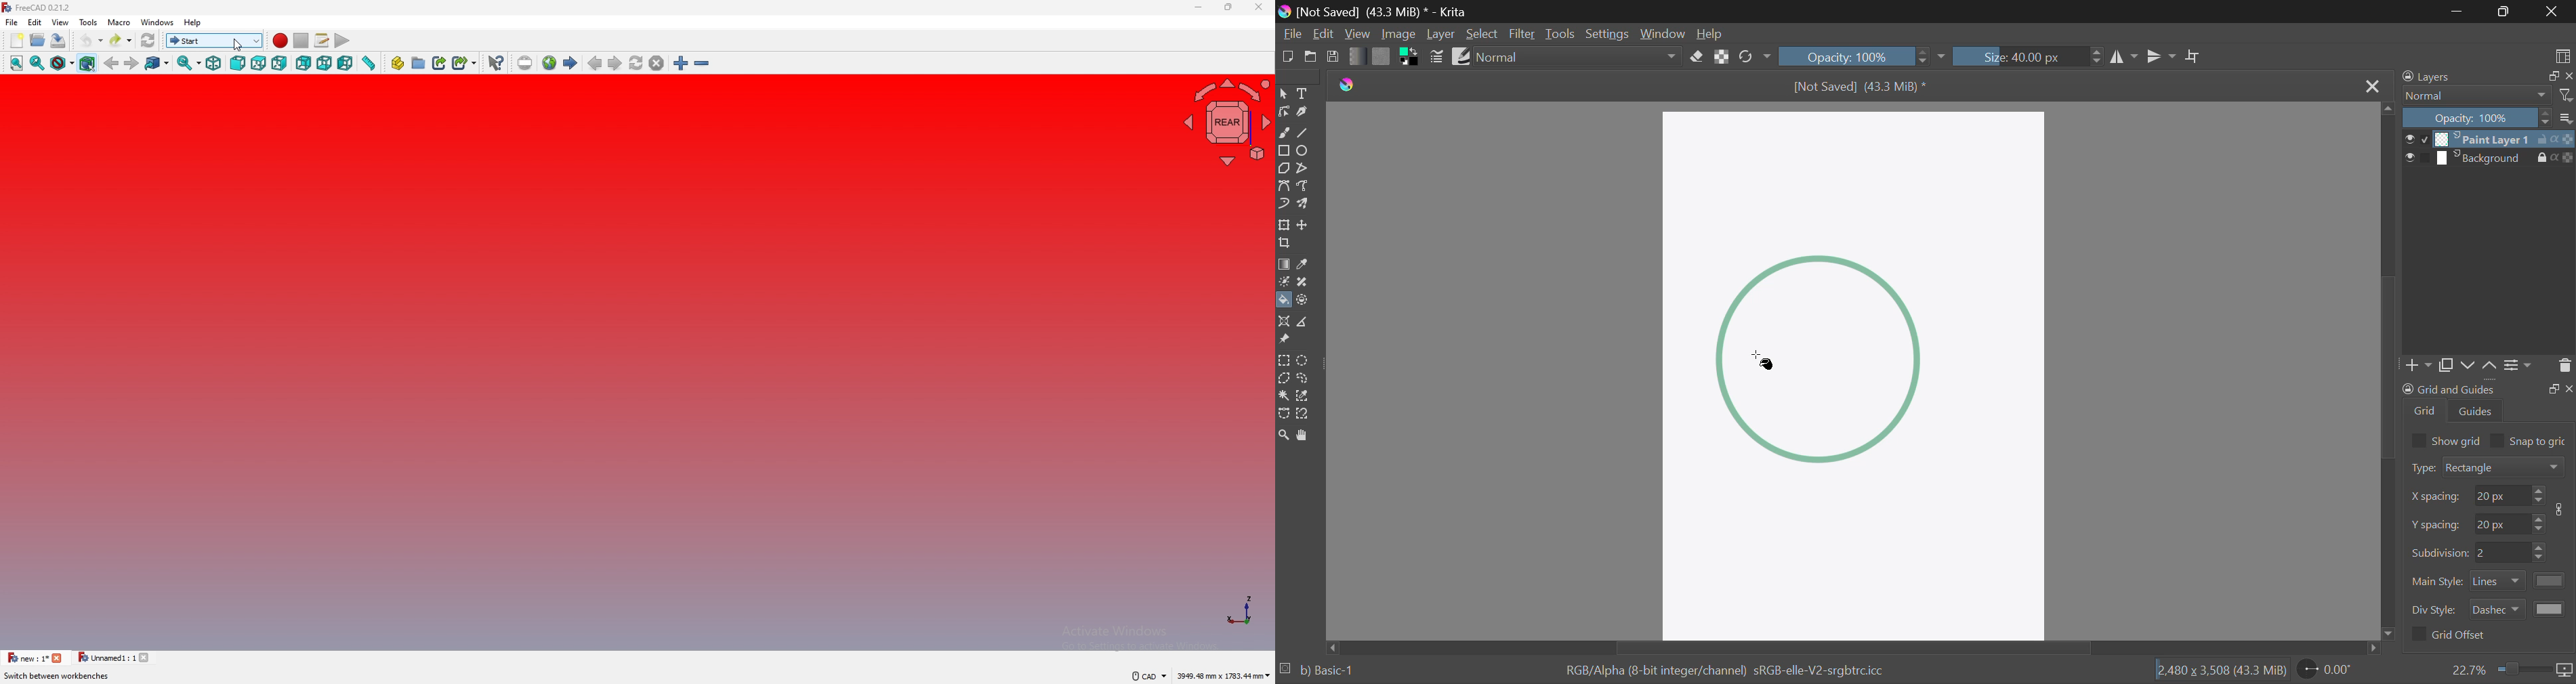 Image resolution: width=2576 pixels, height=700 pixels. I want to click on close, so click(58, 657).